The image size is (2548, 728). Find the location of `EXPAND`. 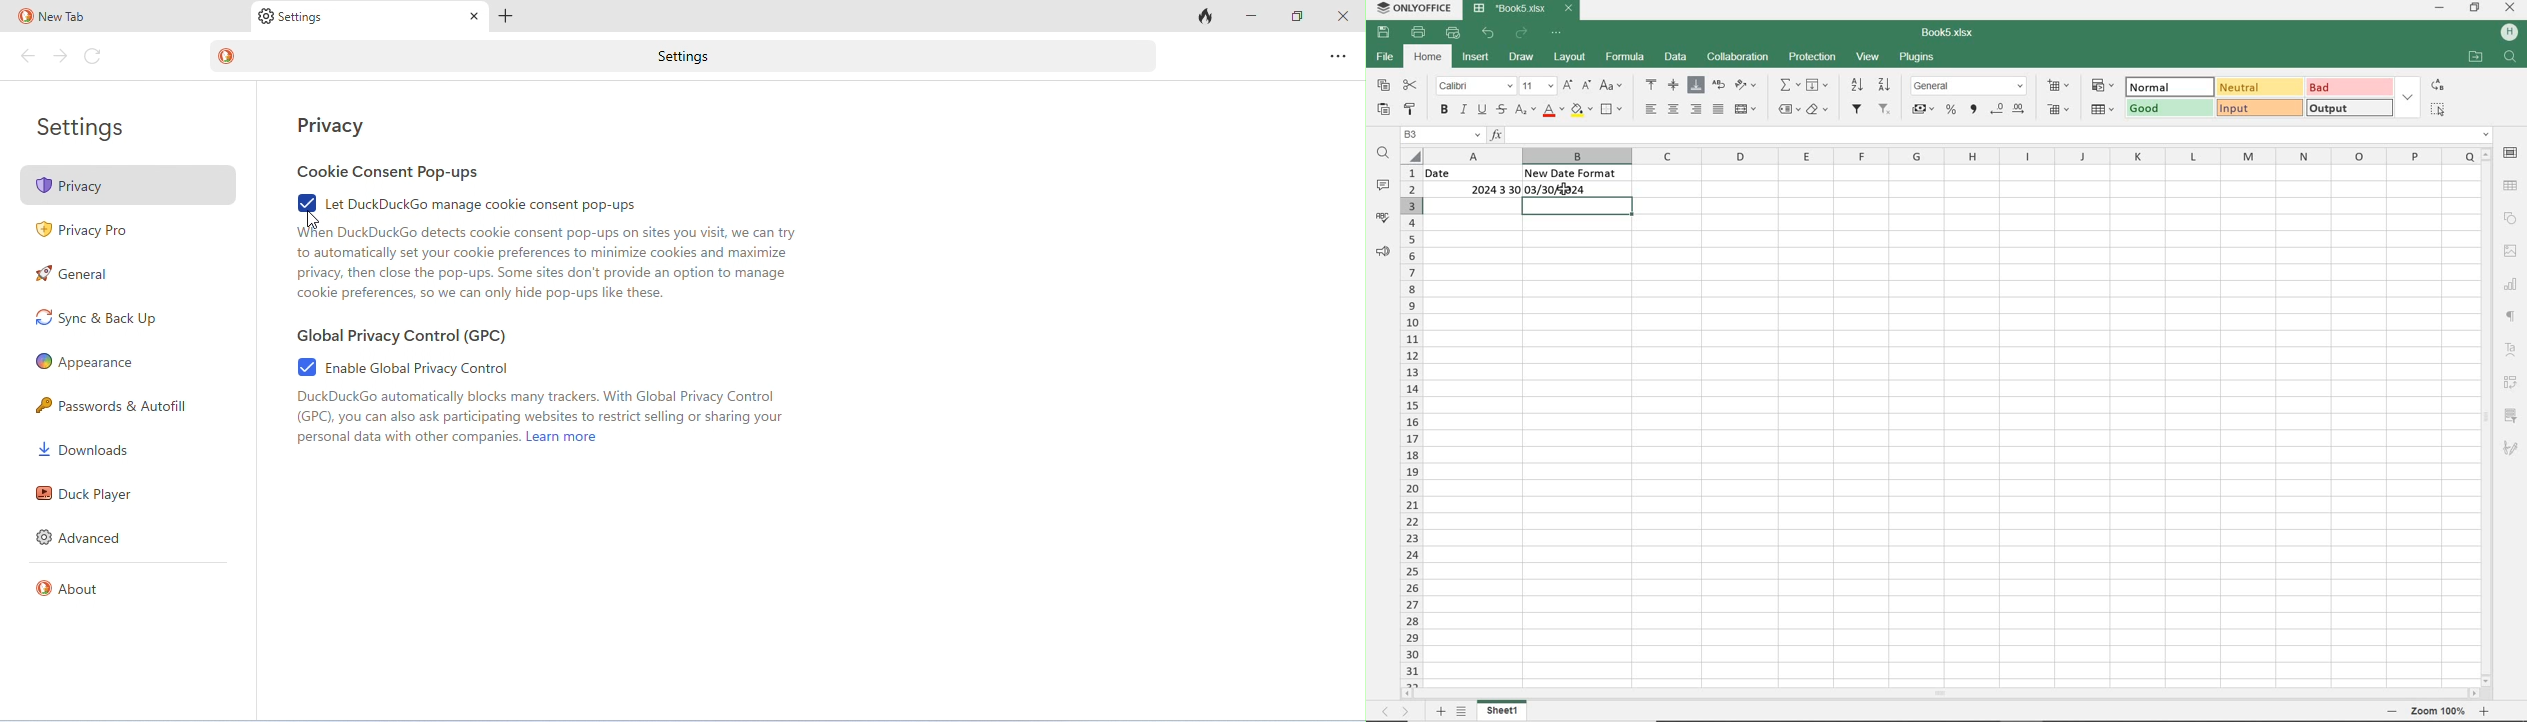

EXPAND is located at coordinates (2409, 99).